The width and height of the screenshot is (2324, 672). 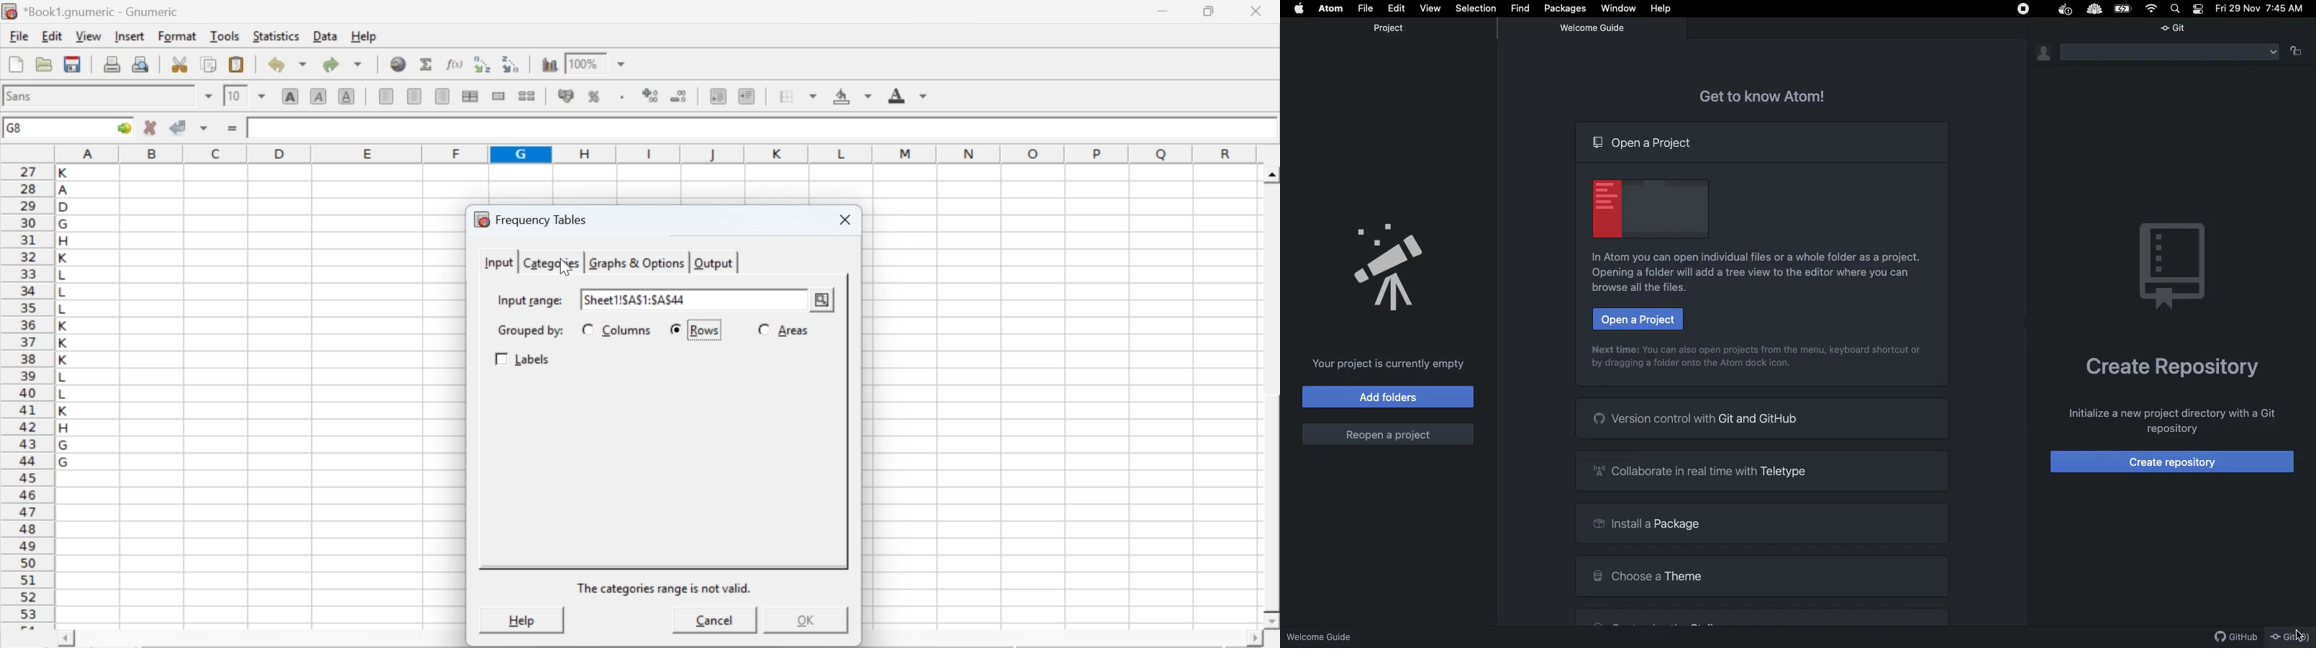 I want to click on accept changes, so click(x=179, y=126).